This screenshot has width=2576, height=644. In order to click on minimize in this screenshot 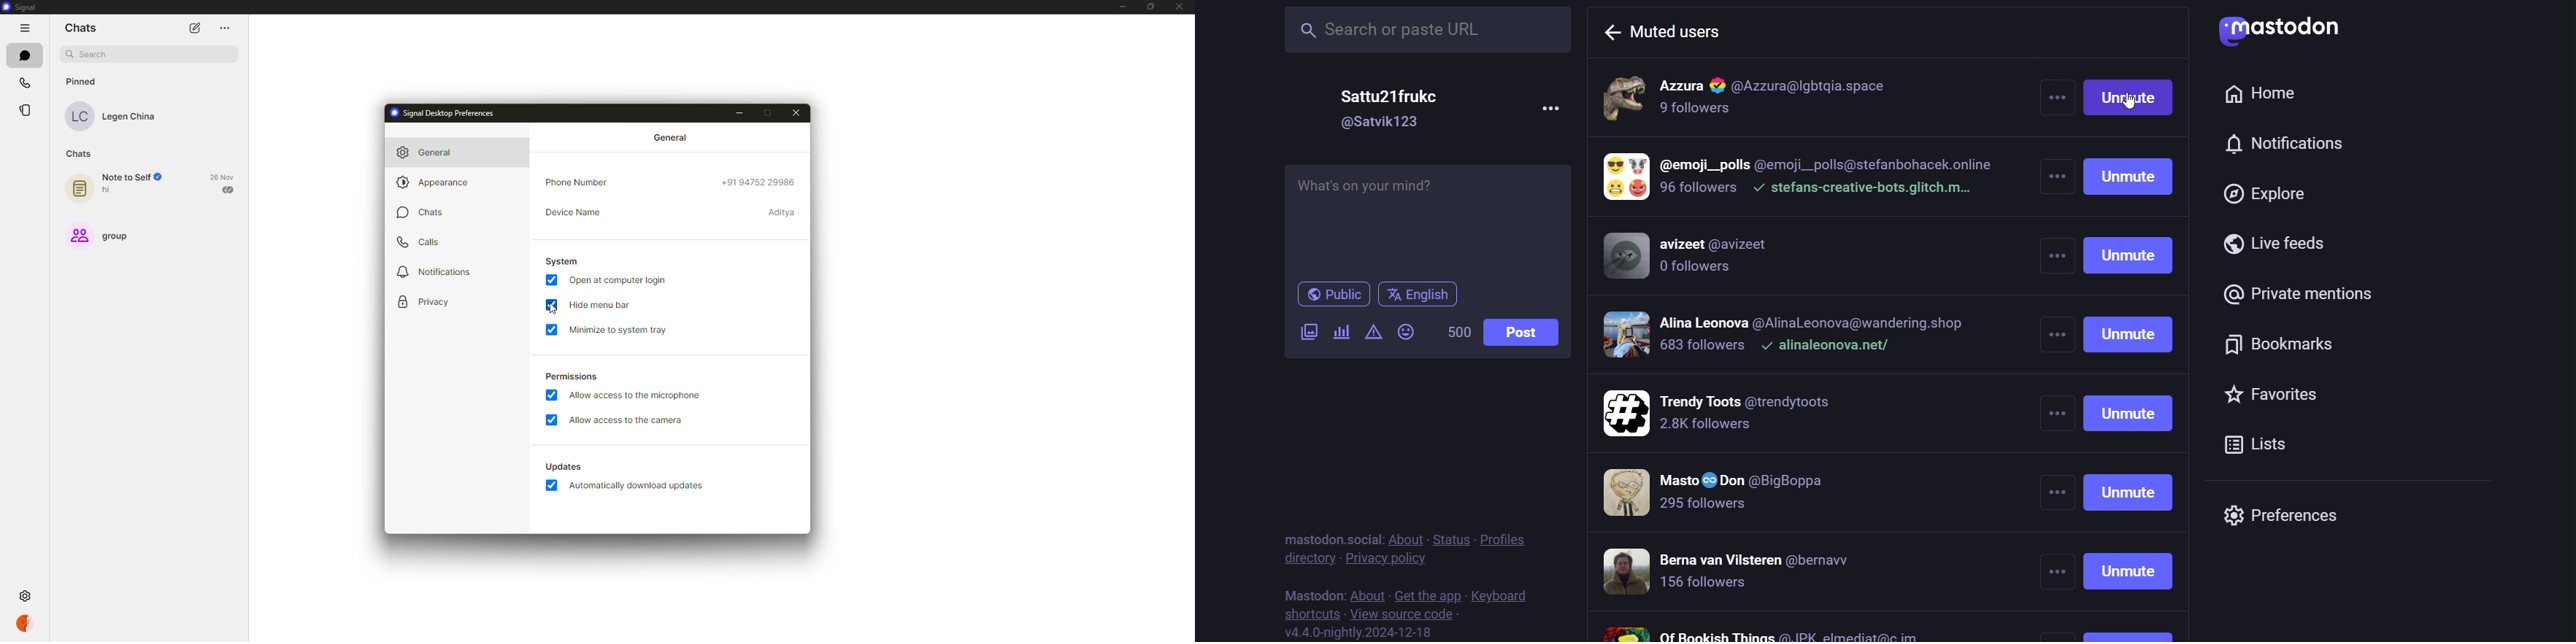, I will do `click(1119, 6)`.